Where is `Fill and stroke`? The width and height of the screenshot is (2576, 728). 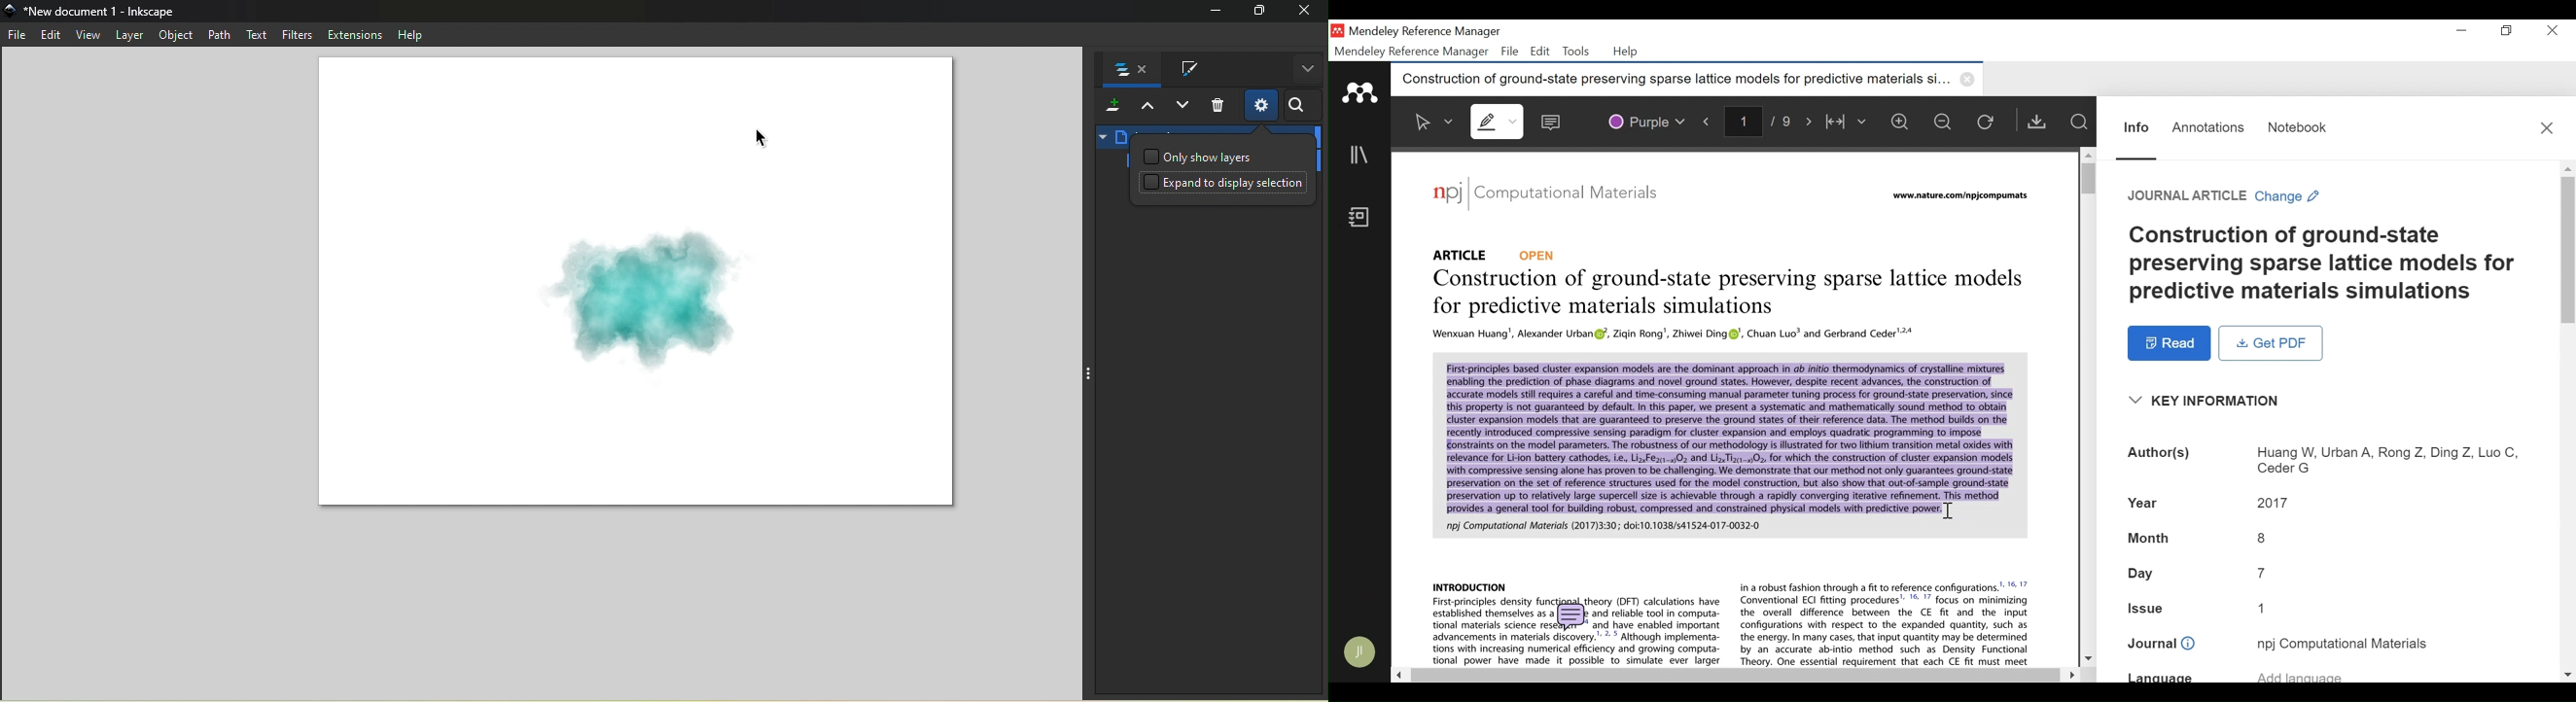
Fill and stroke is located at coordinates (1182, 70).